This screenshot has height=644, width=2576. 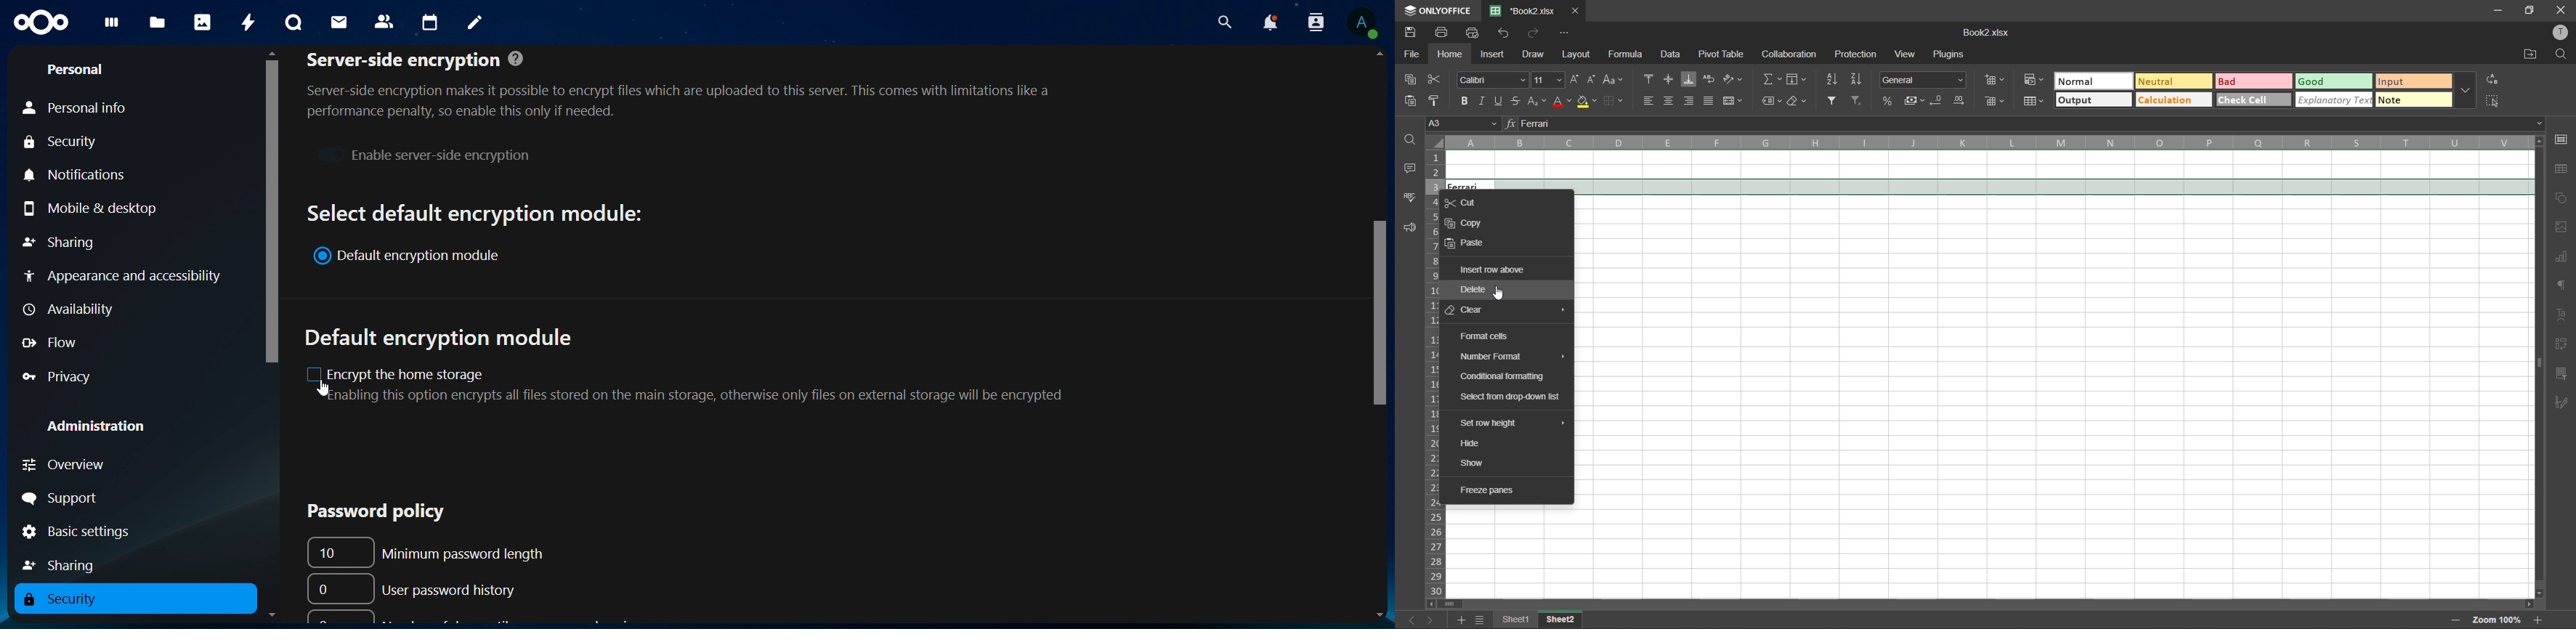 I want to click on undo, so click(x=1507, y=34).